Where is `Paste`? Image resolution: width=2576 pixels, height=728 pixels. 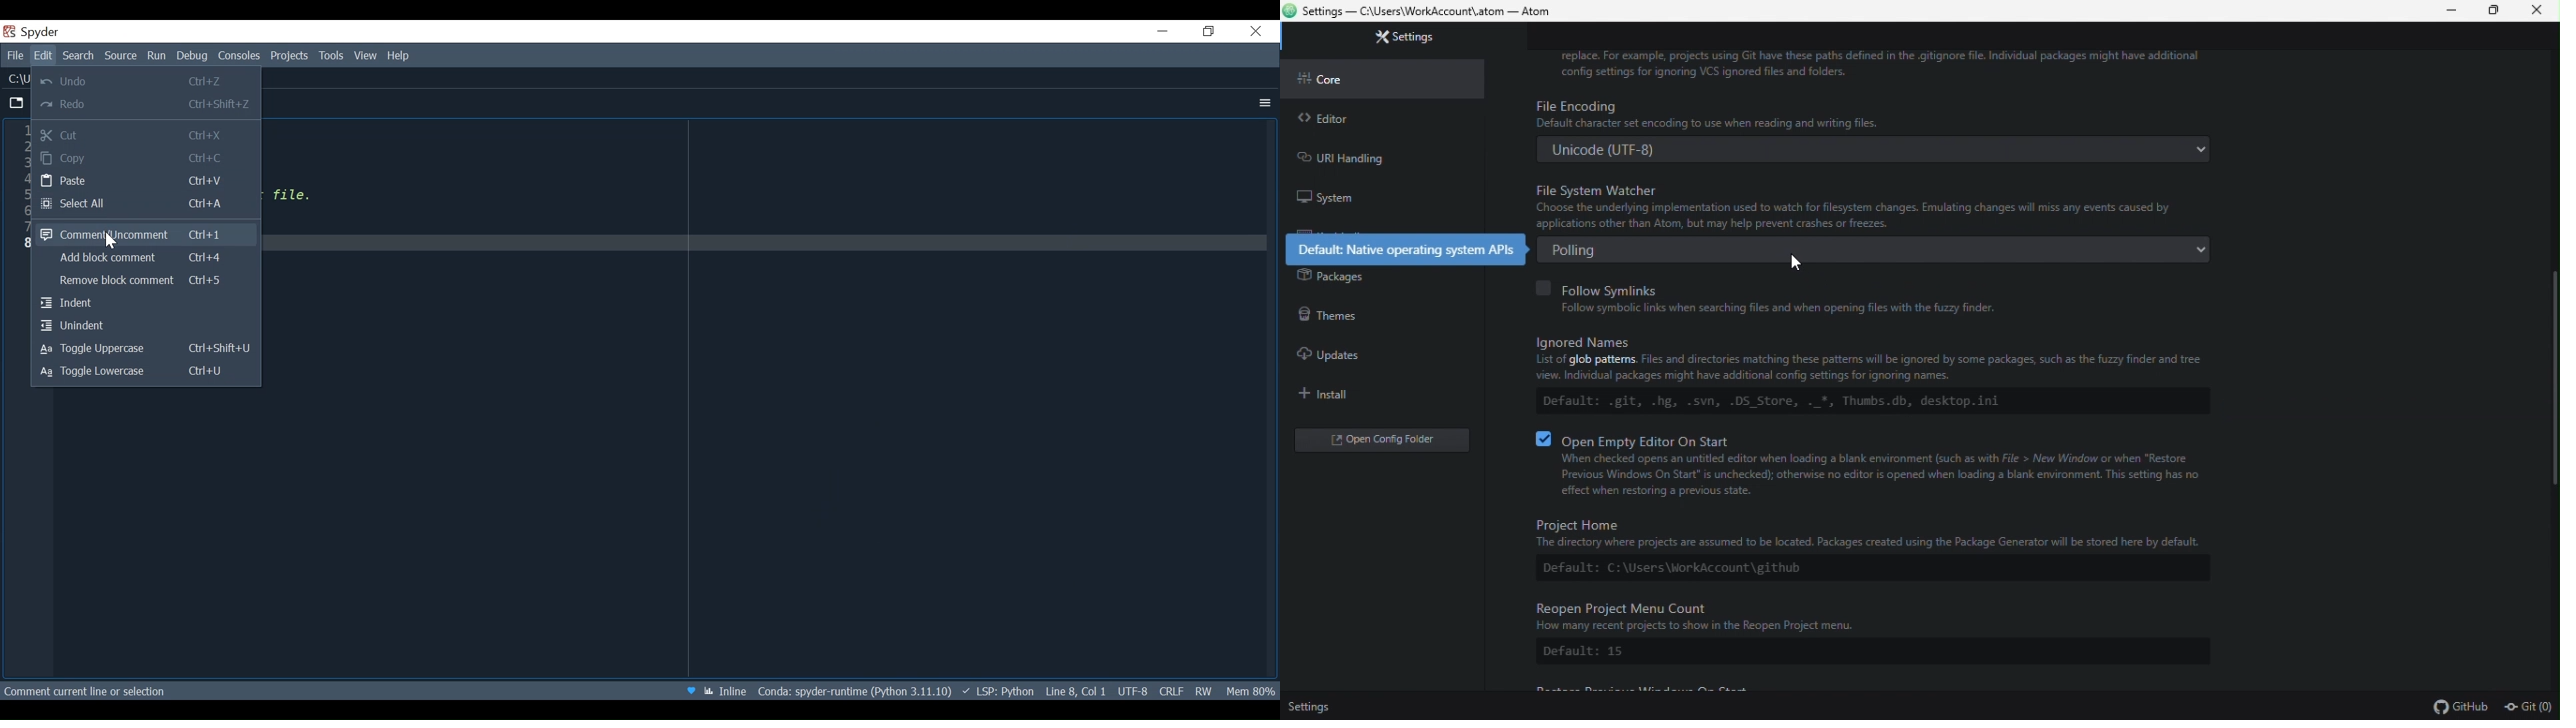
Paste is located at coordinates (145, 181).